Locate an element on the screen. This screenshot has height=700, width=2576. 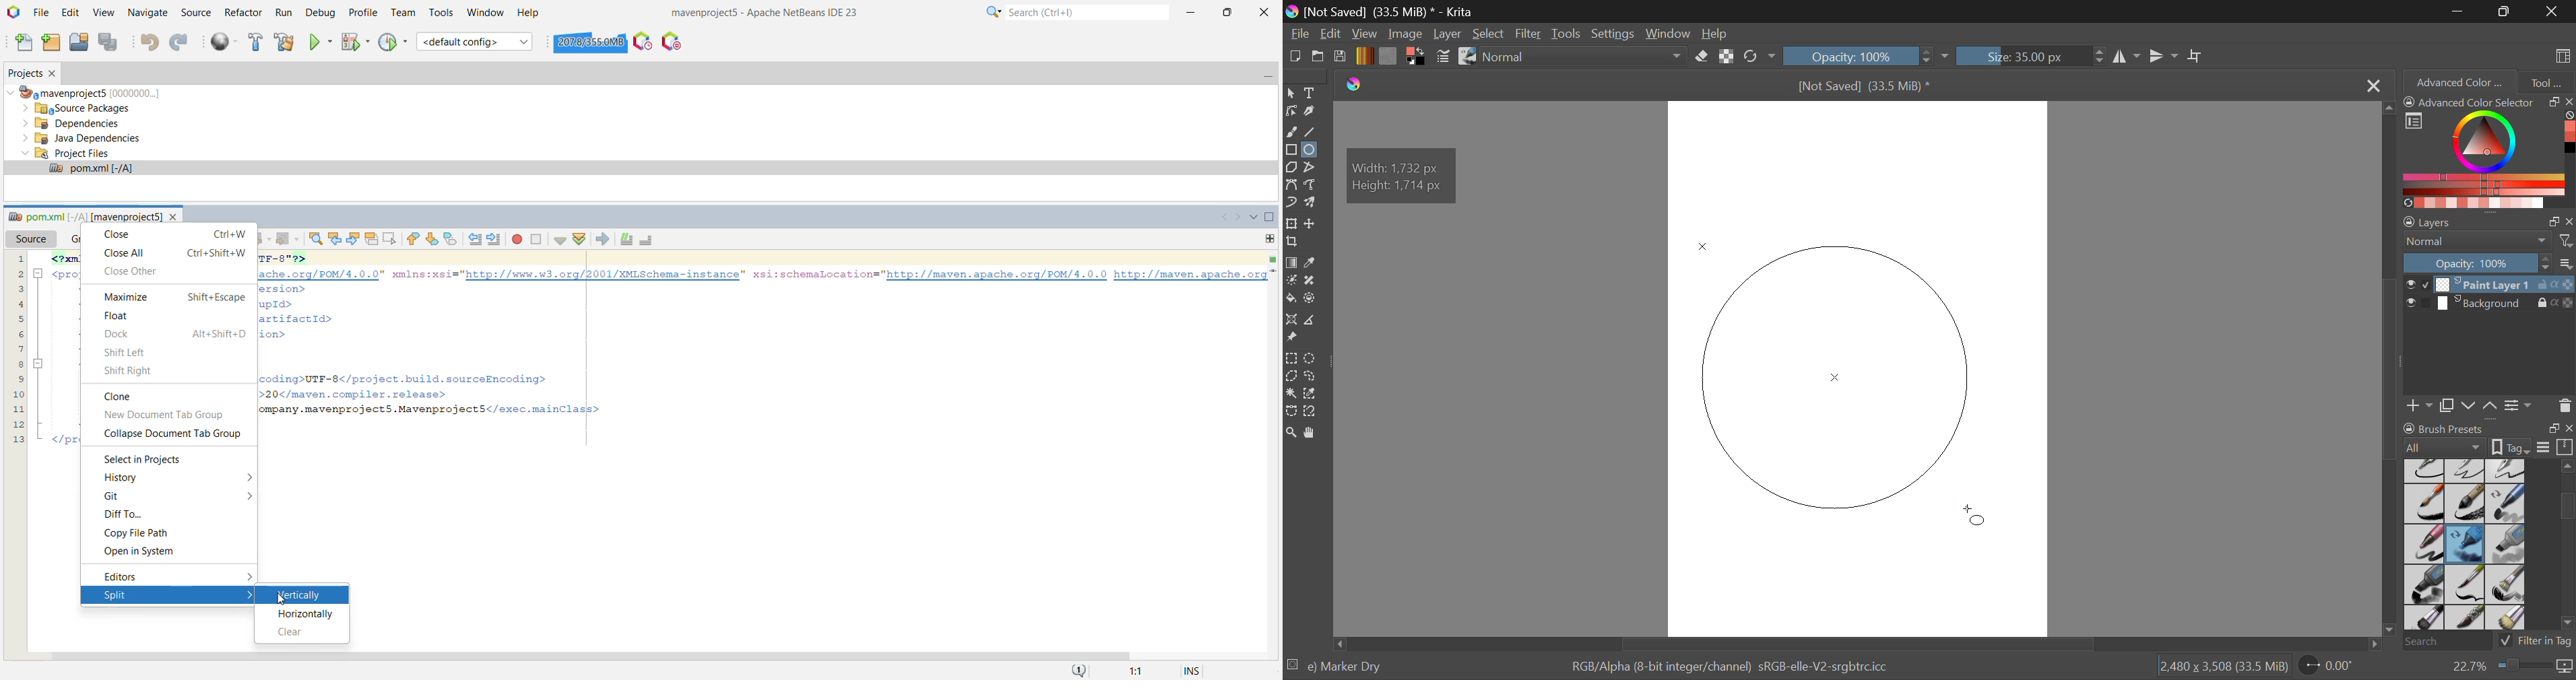
Opacity 100% is located at coordinates (1857, 56).